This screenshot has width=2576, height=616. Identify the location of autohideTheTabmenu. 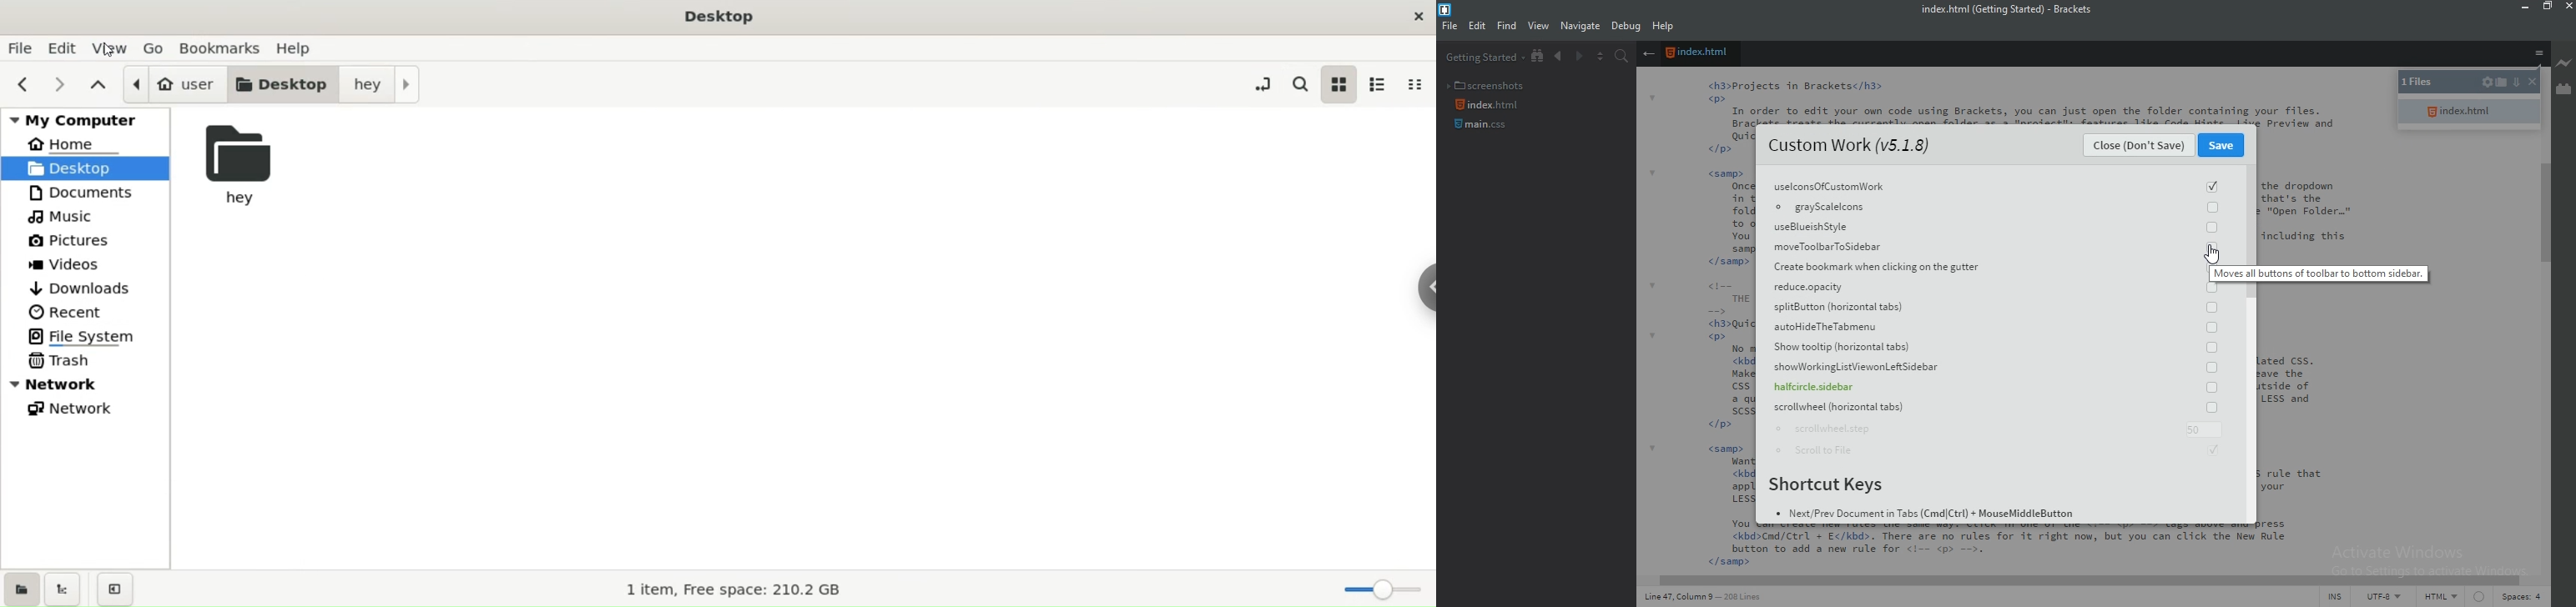
(1995, 329).